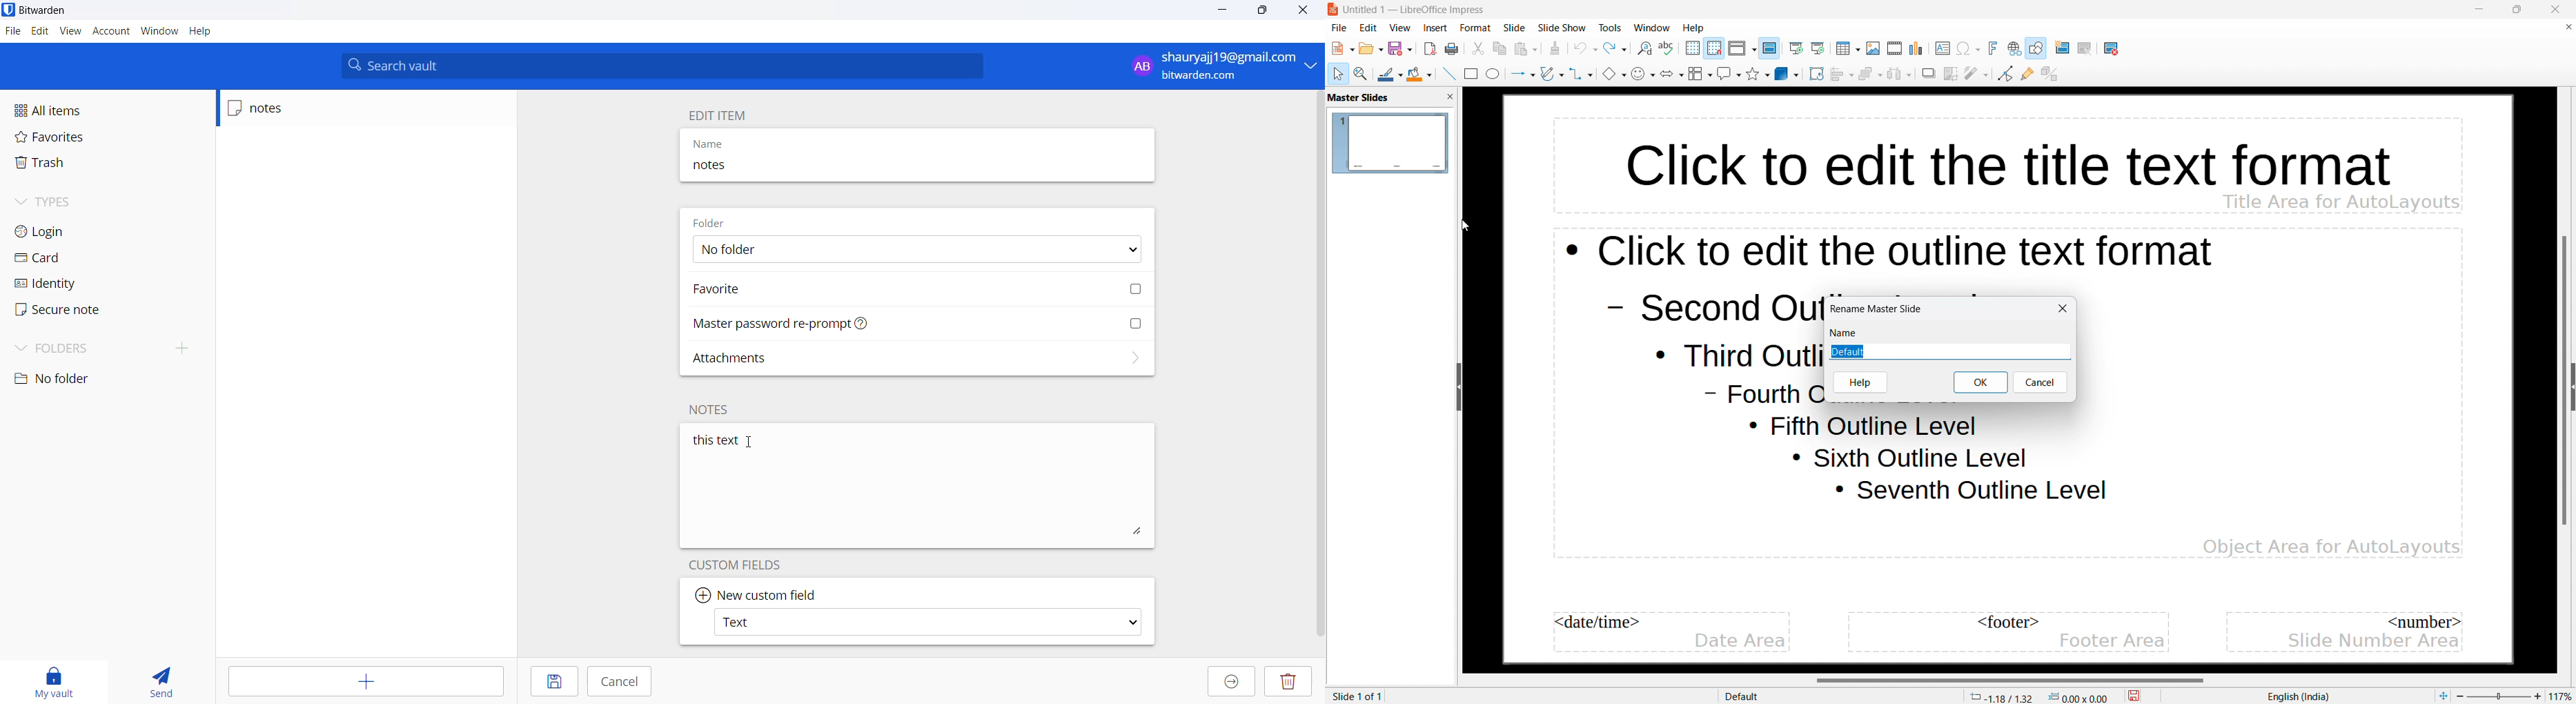  What do you see at coordinates (72, 110) in the screenshot?
I see `all items` at bounding box center [72, 110].